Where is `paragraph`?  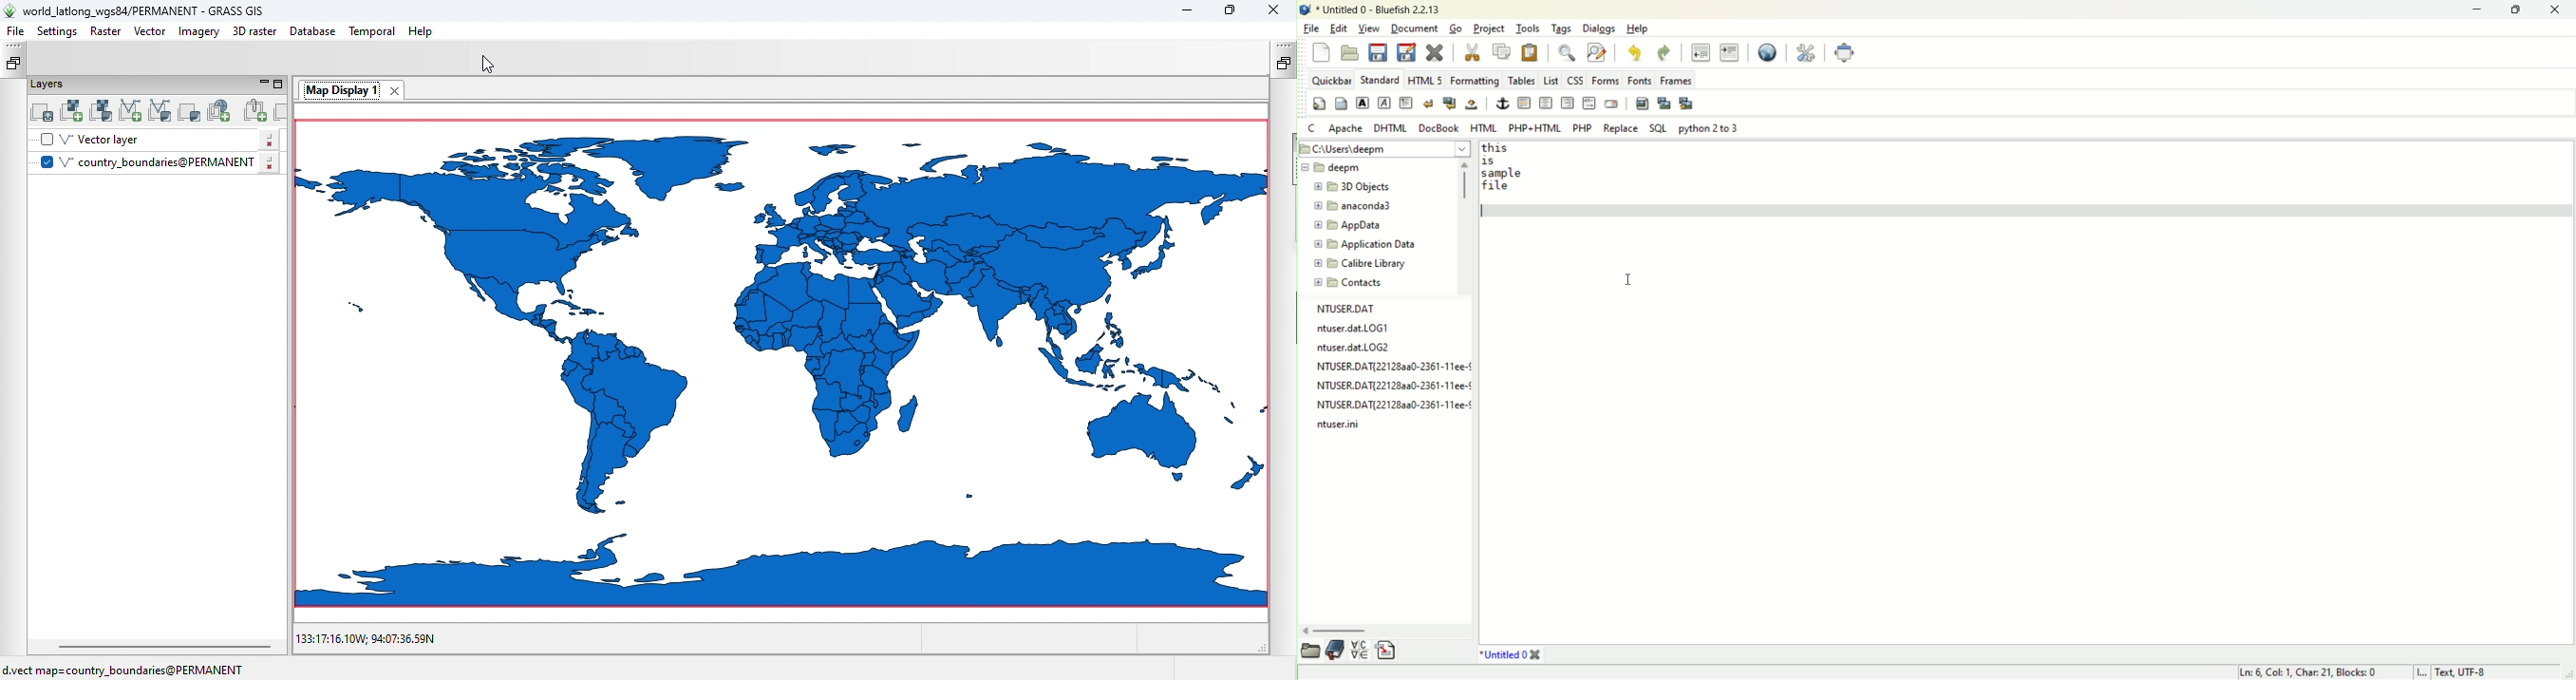
paragraph is located at coordinates (1406, 103).